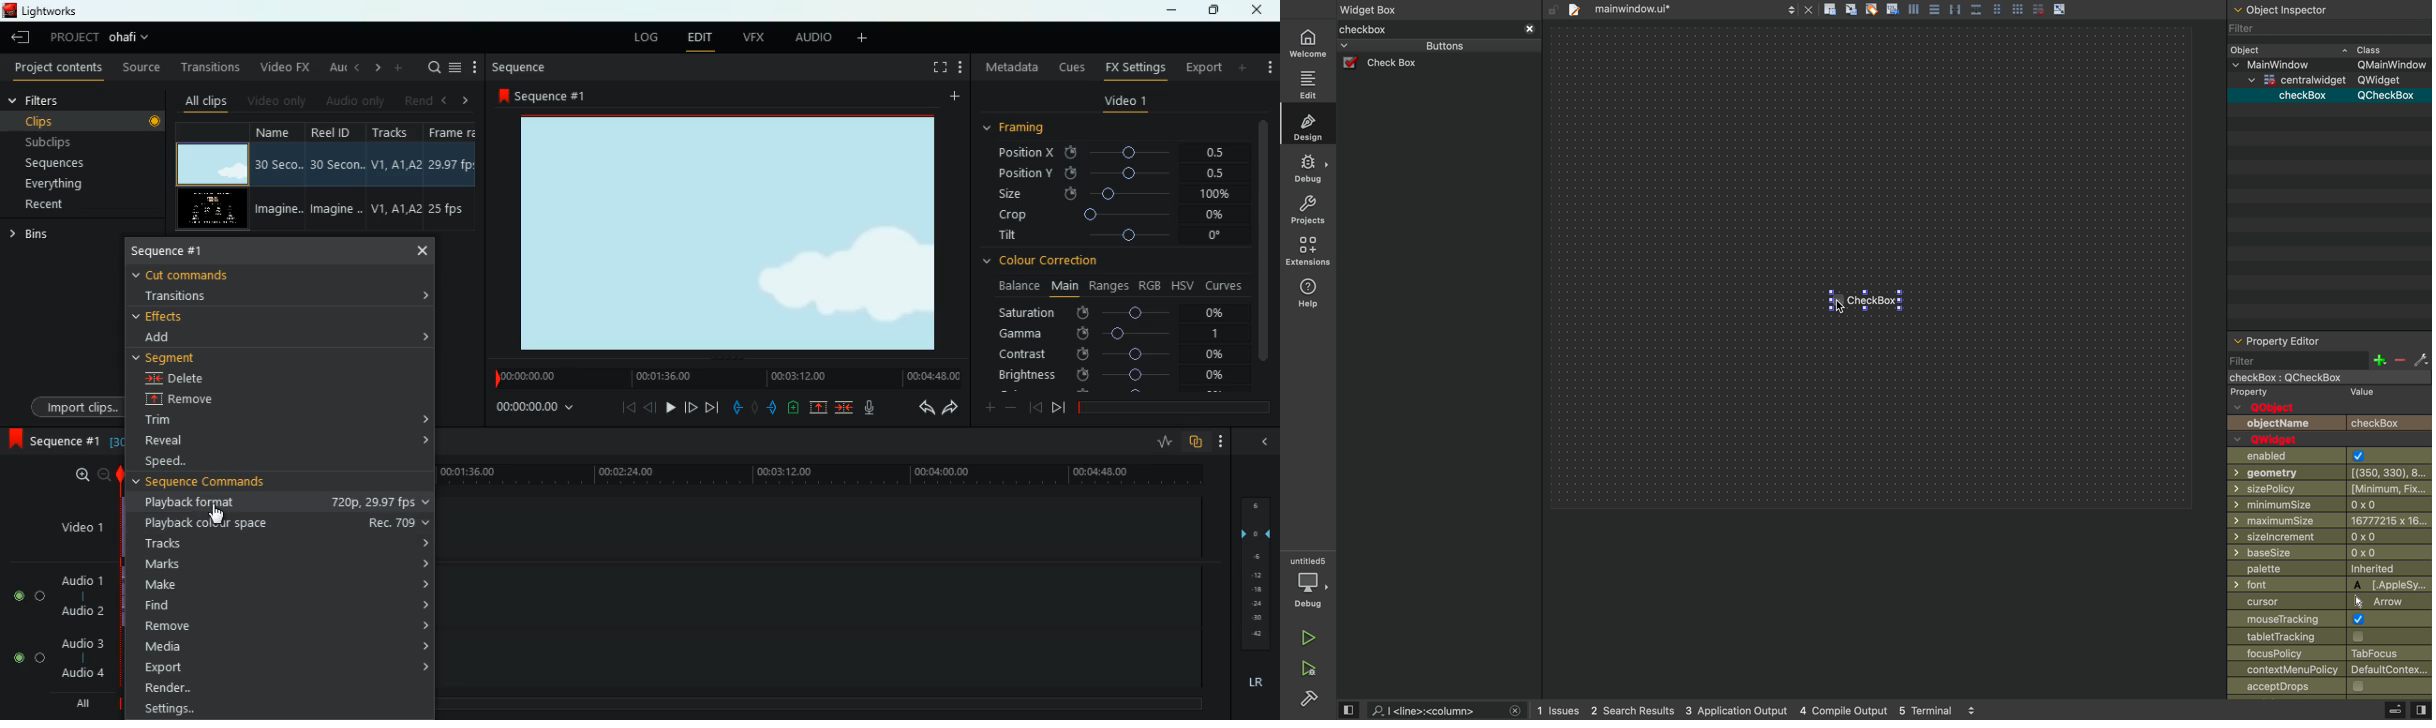 The width and height of the screenshot is (2436, 728). What do you see at coordinates (936, 66) in the screenshot?
I see `full screen` at bounding box center [936, 66].